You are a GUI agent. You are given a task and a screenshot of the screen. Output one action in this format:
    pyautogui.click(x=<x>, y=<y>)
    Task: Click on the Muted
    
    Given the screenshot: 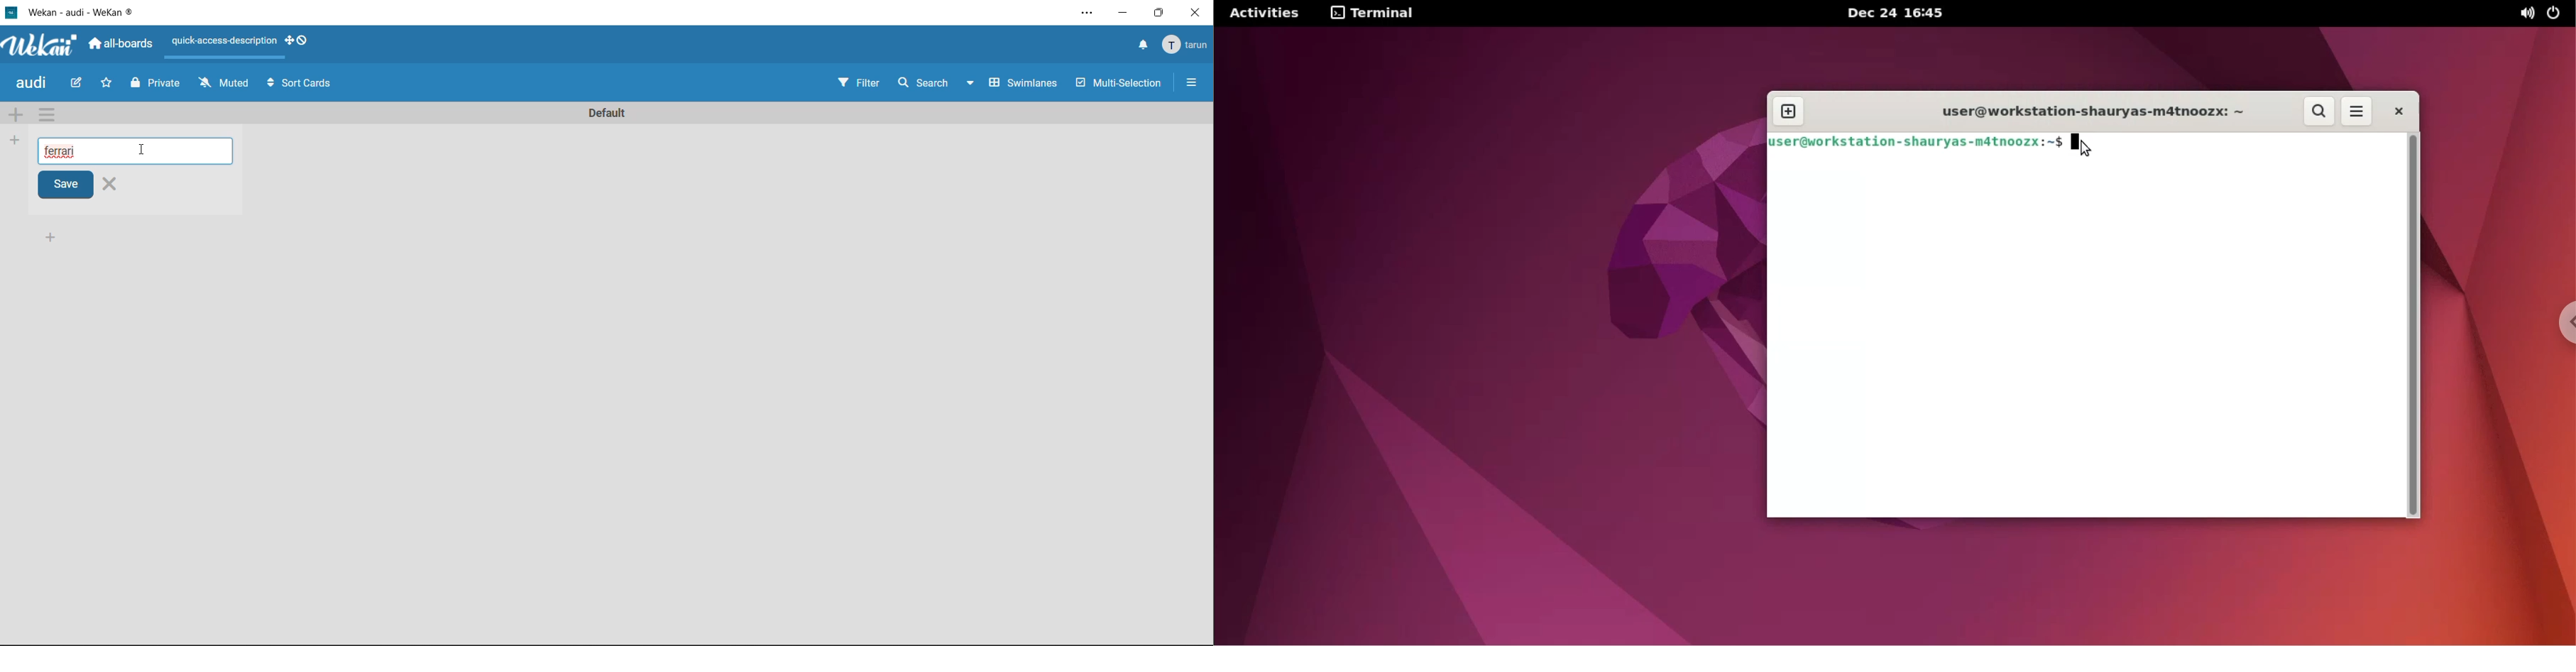 What is the action you would take?
    pyautogui.click(x=224, y=83)
    